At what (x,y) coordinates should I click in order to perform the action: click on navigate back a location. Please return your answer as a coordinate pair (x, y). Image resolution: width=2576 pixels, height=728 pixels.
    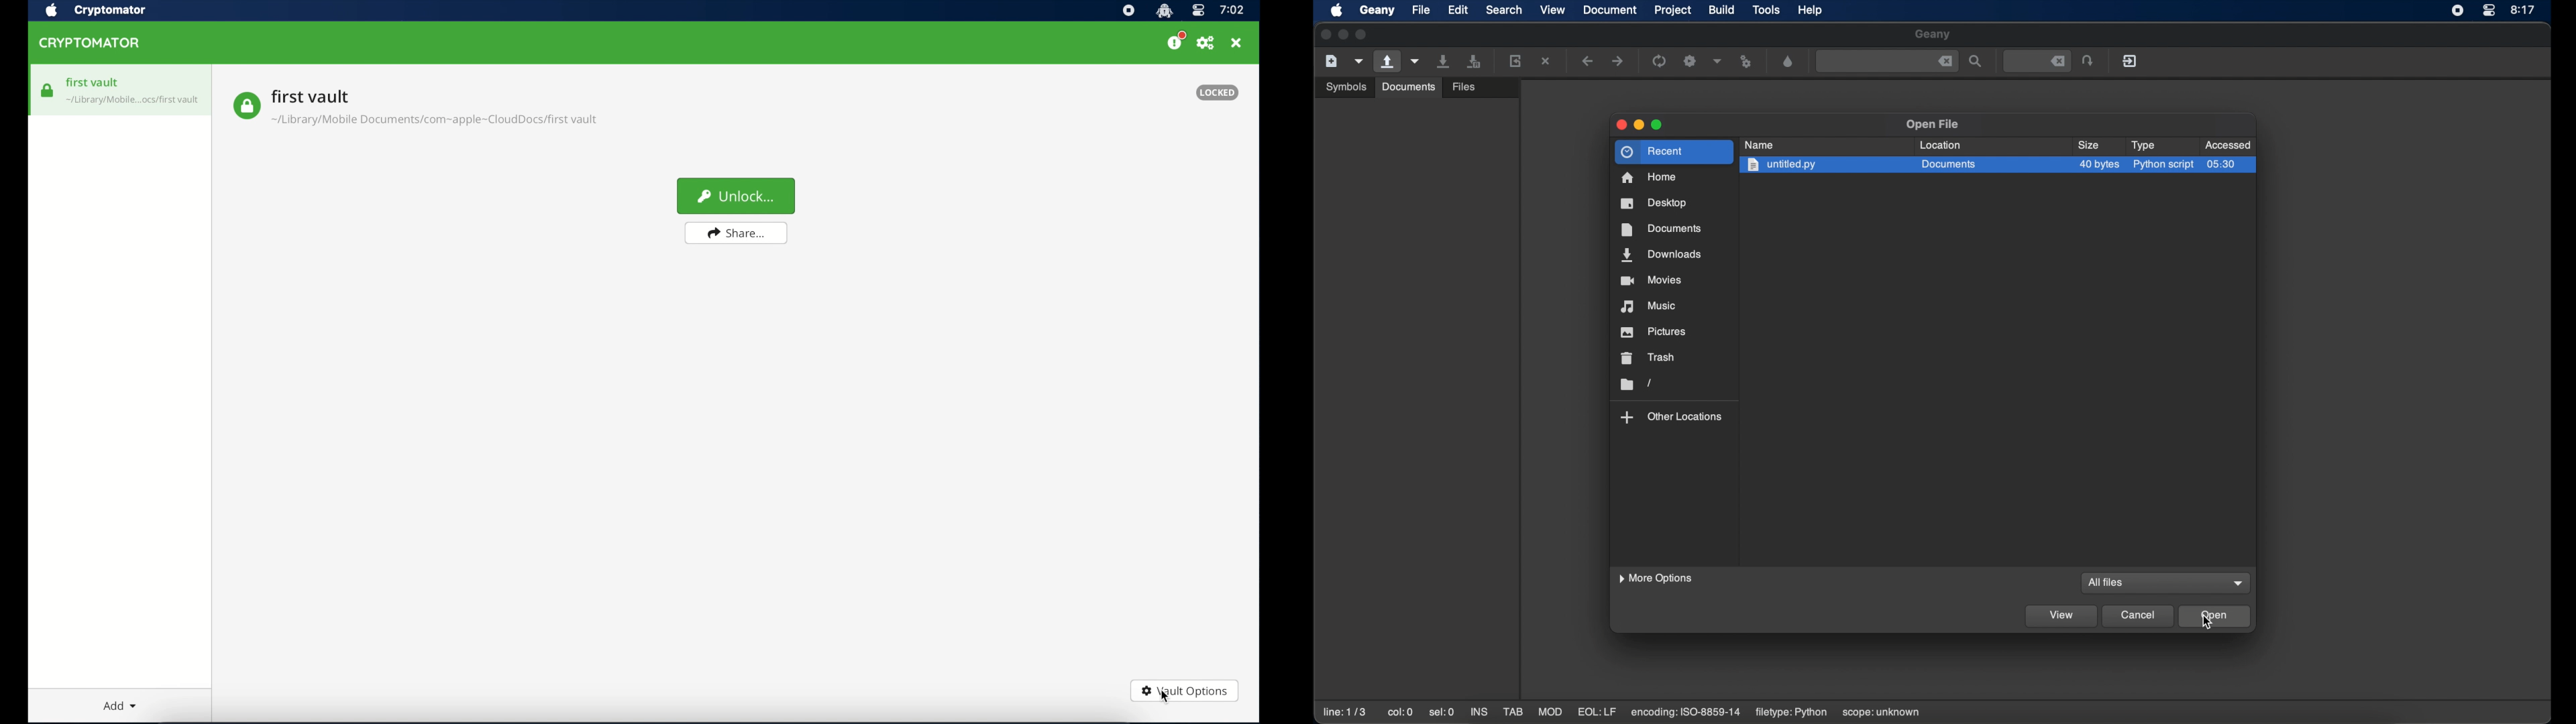
    Looking at the image, I should click on (1587, 60).